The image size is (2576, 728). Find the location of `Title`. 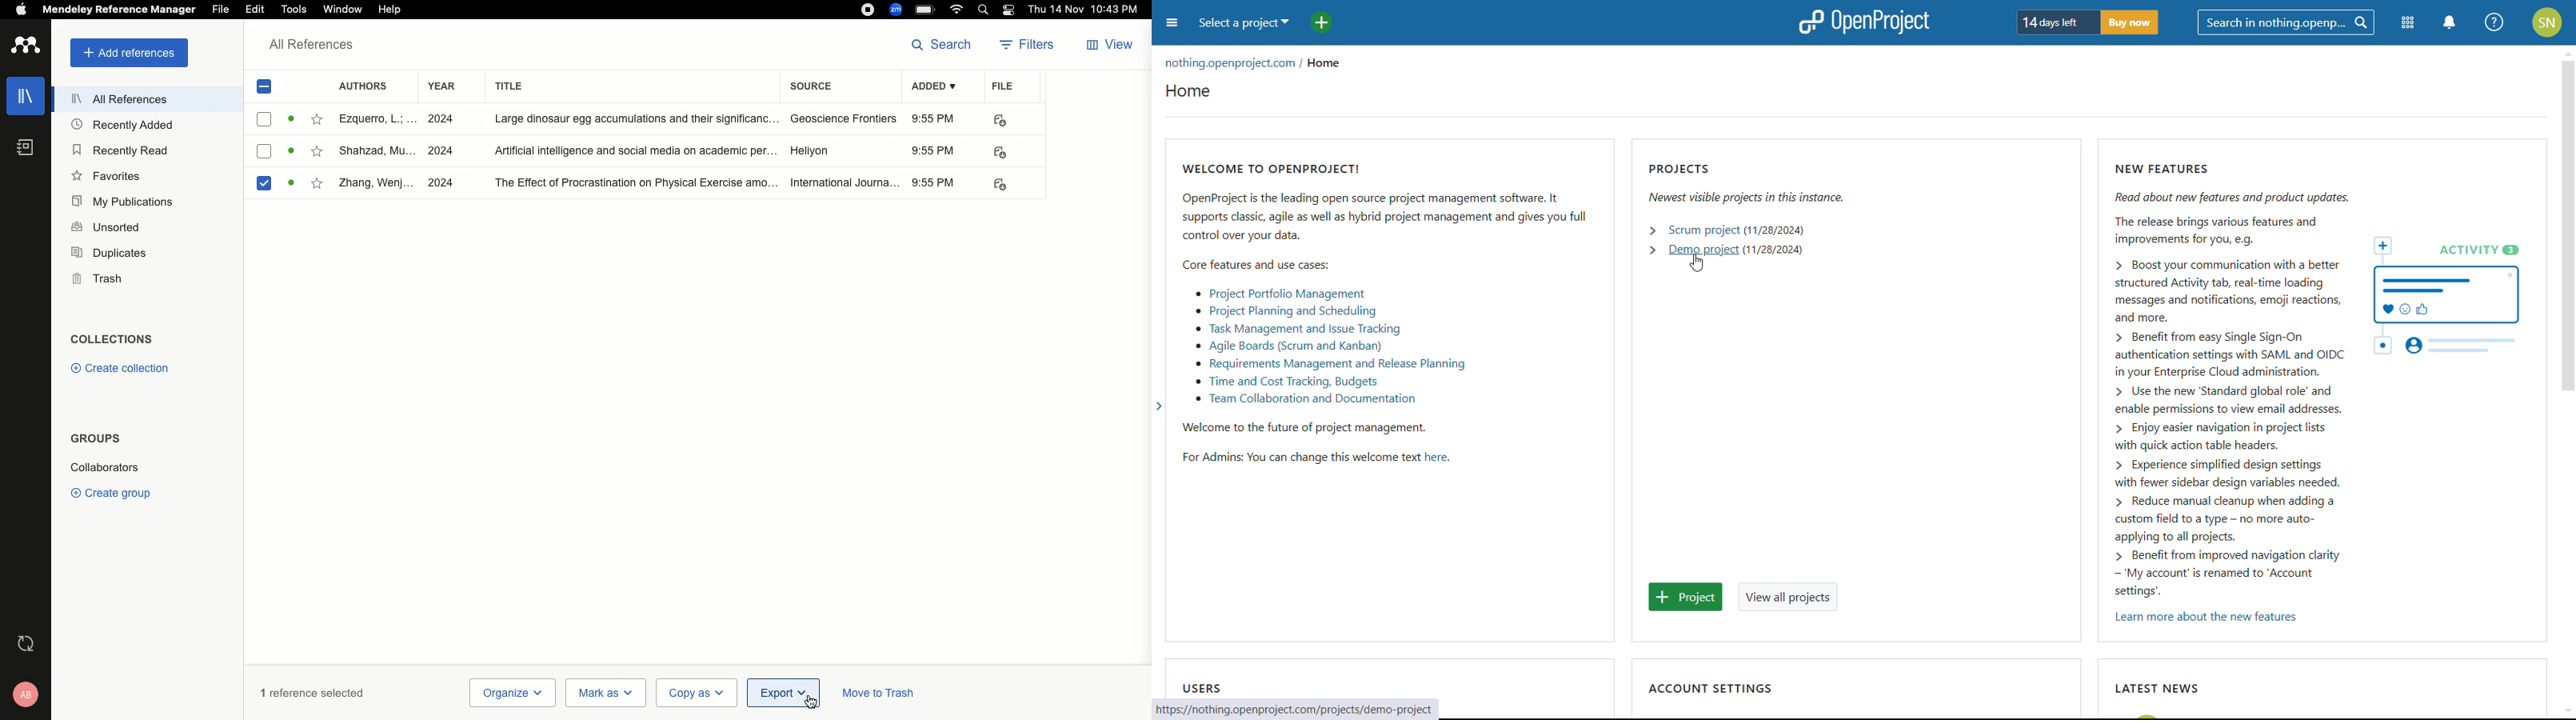

Title is located at coordinates (633, 86).